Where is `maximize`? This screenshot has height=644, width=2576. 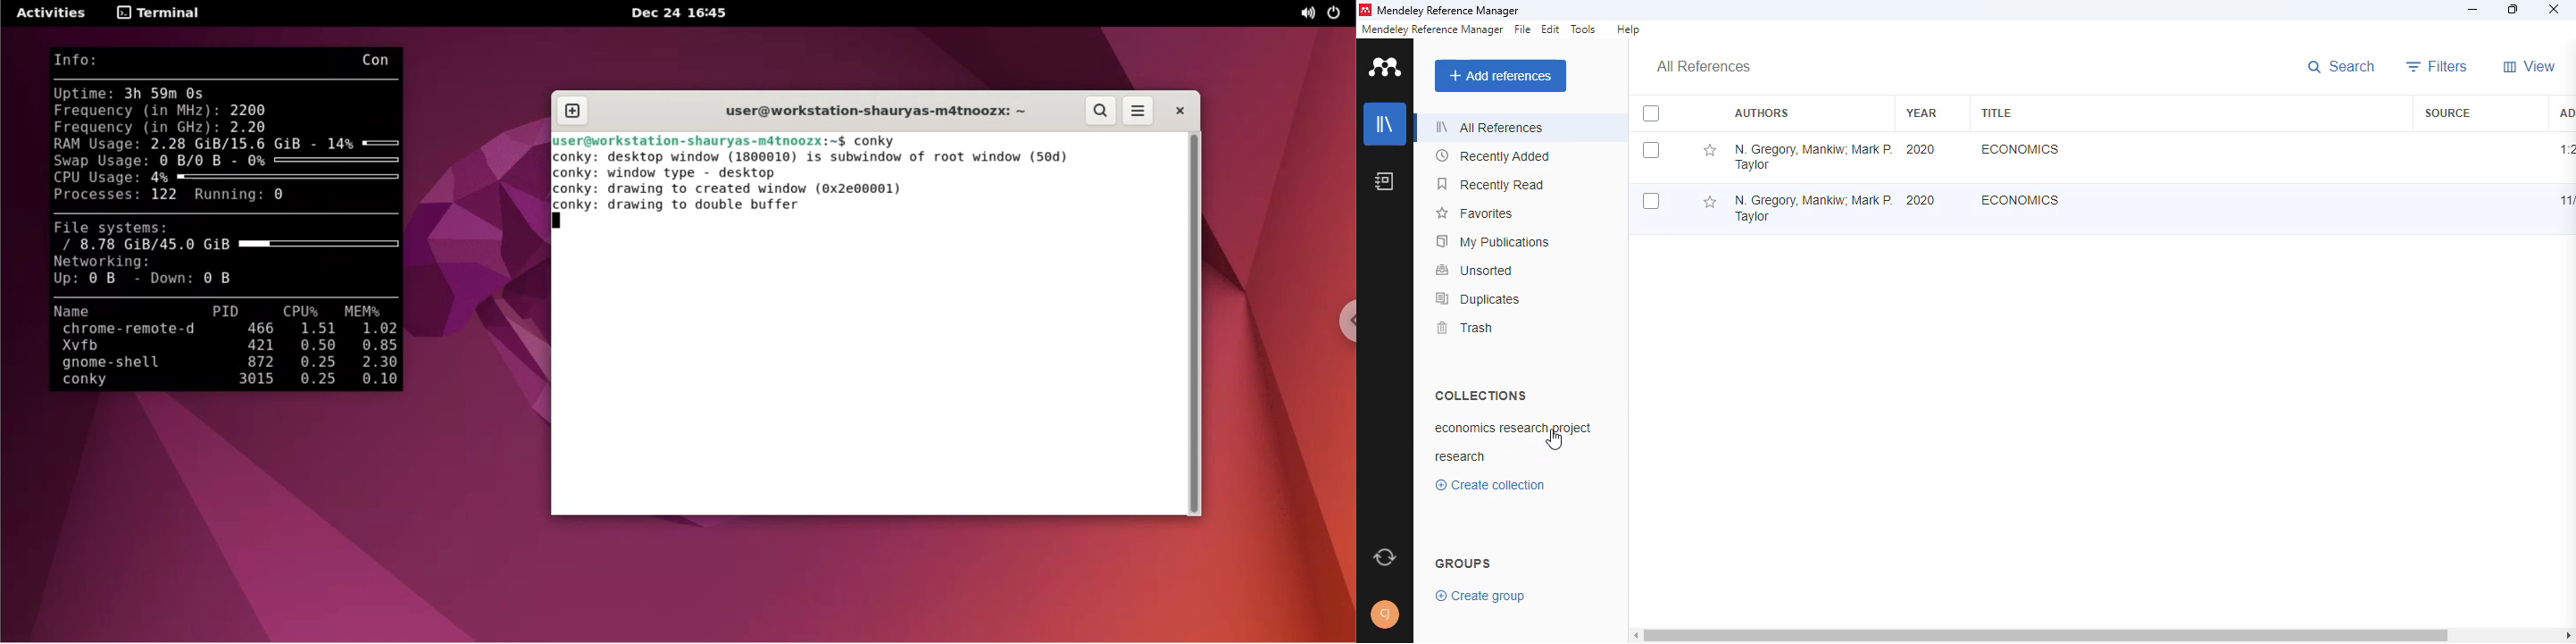 maximize is located at coordinates (2515, 10).